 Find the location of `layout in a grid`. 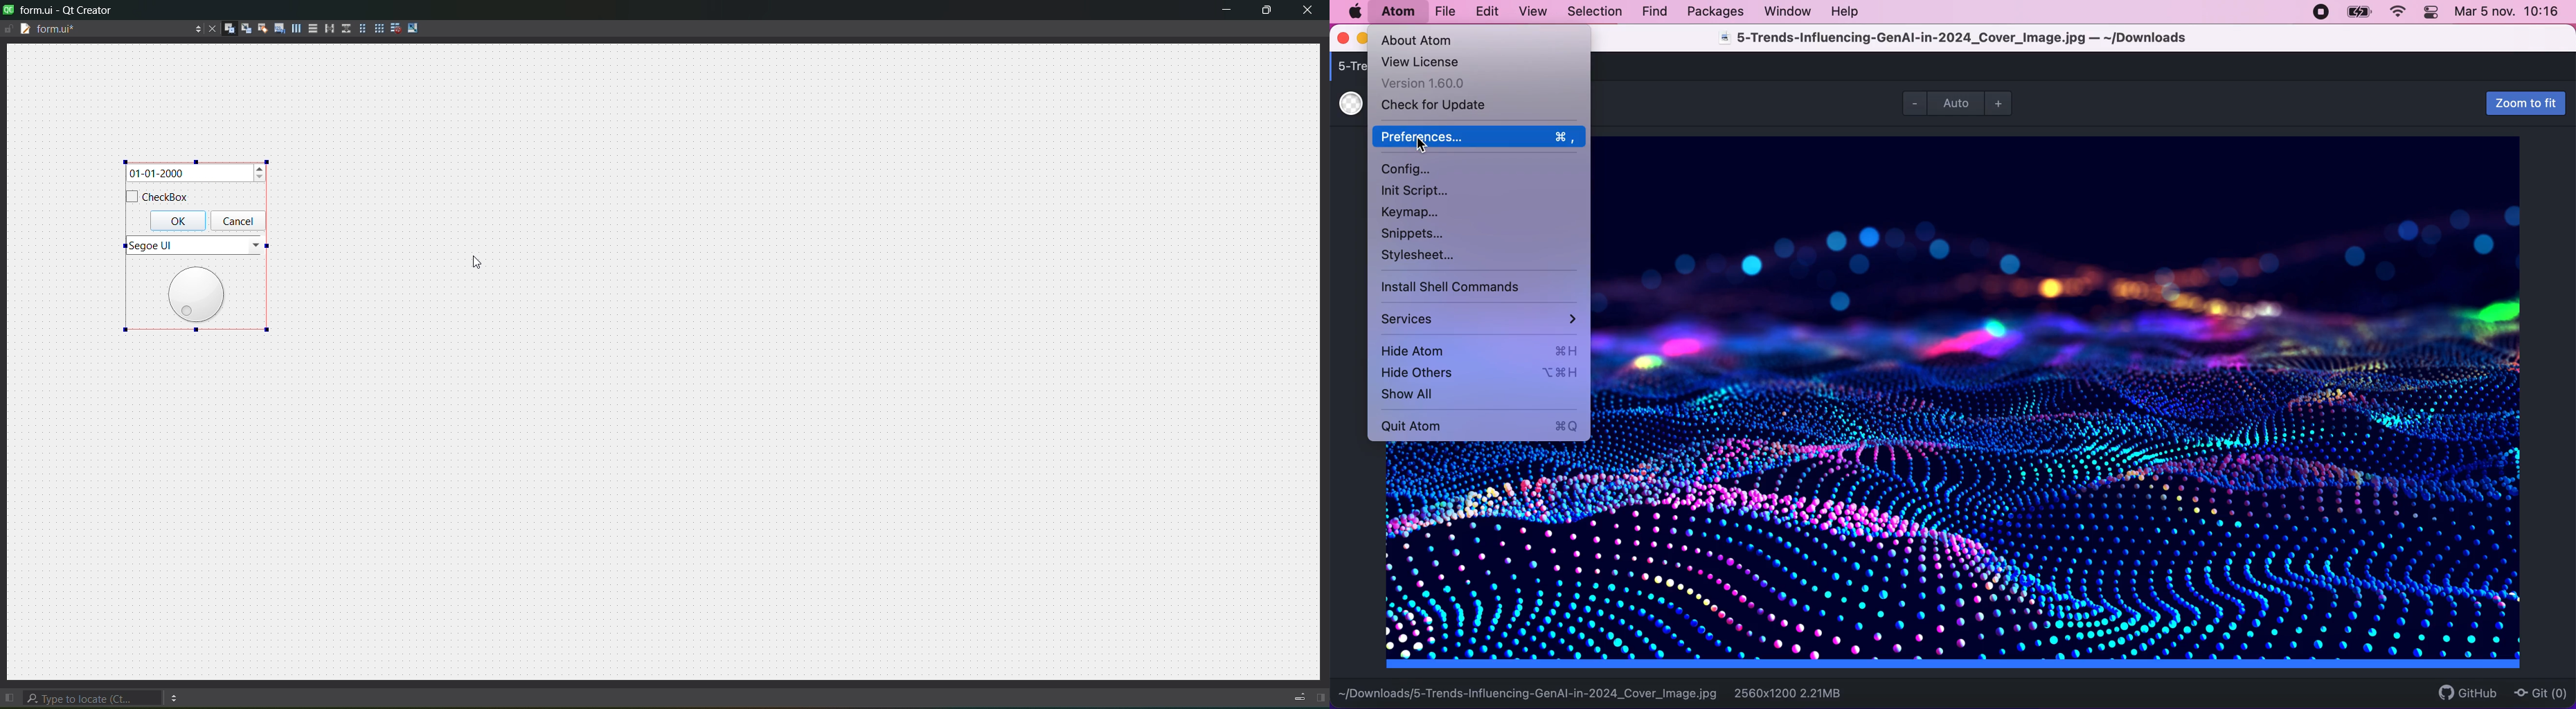

layout in a grid is located at coordinates (378, 28).